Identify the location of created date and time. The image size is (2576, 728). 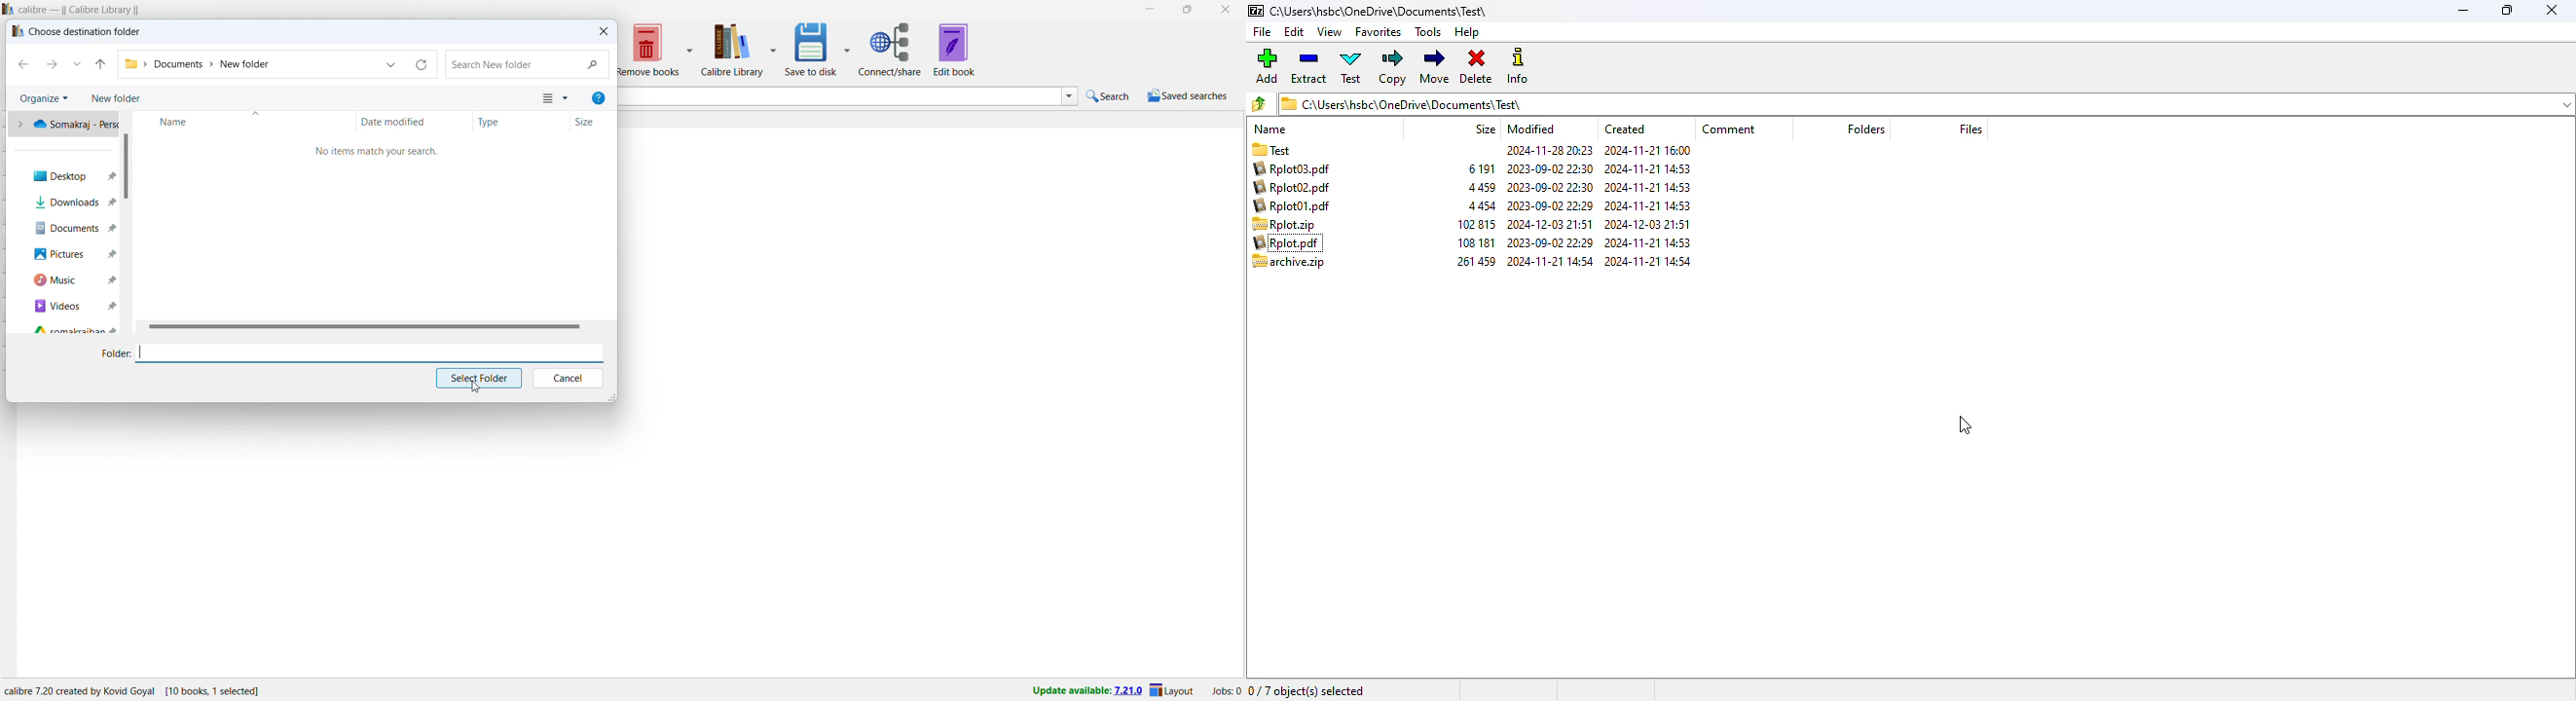
(1647, 224).